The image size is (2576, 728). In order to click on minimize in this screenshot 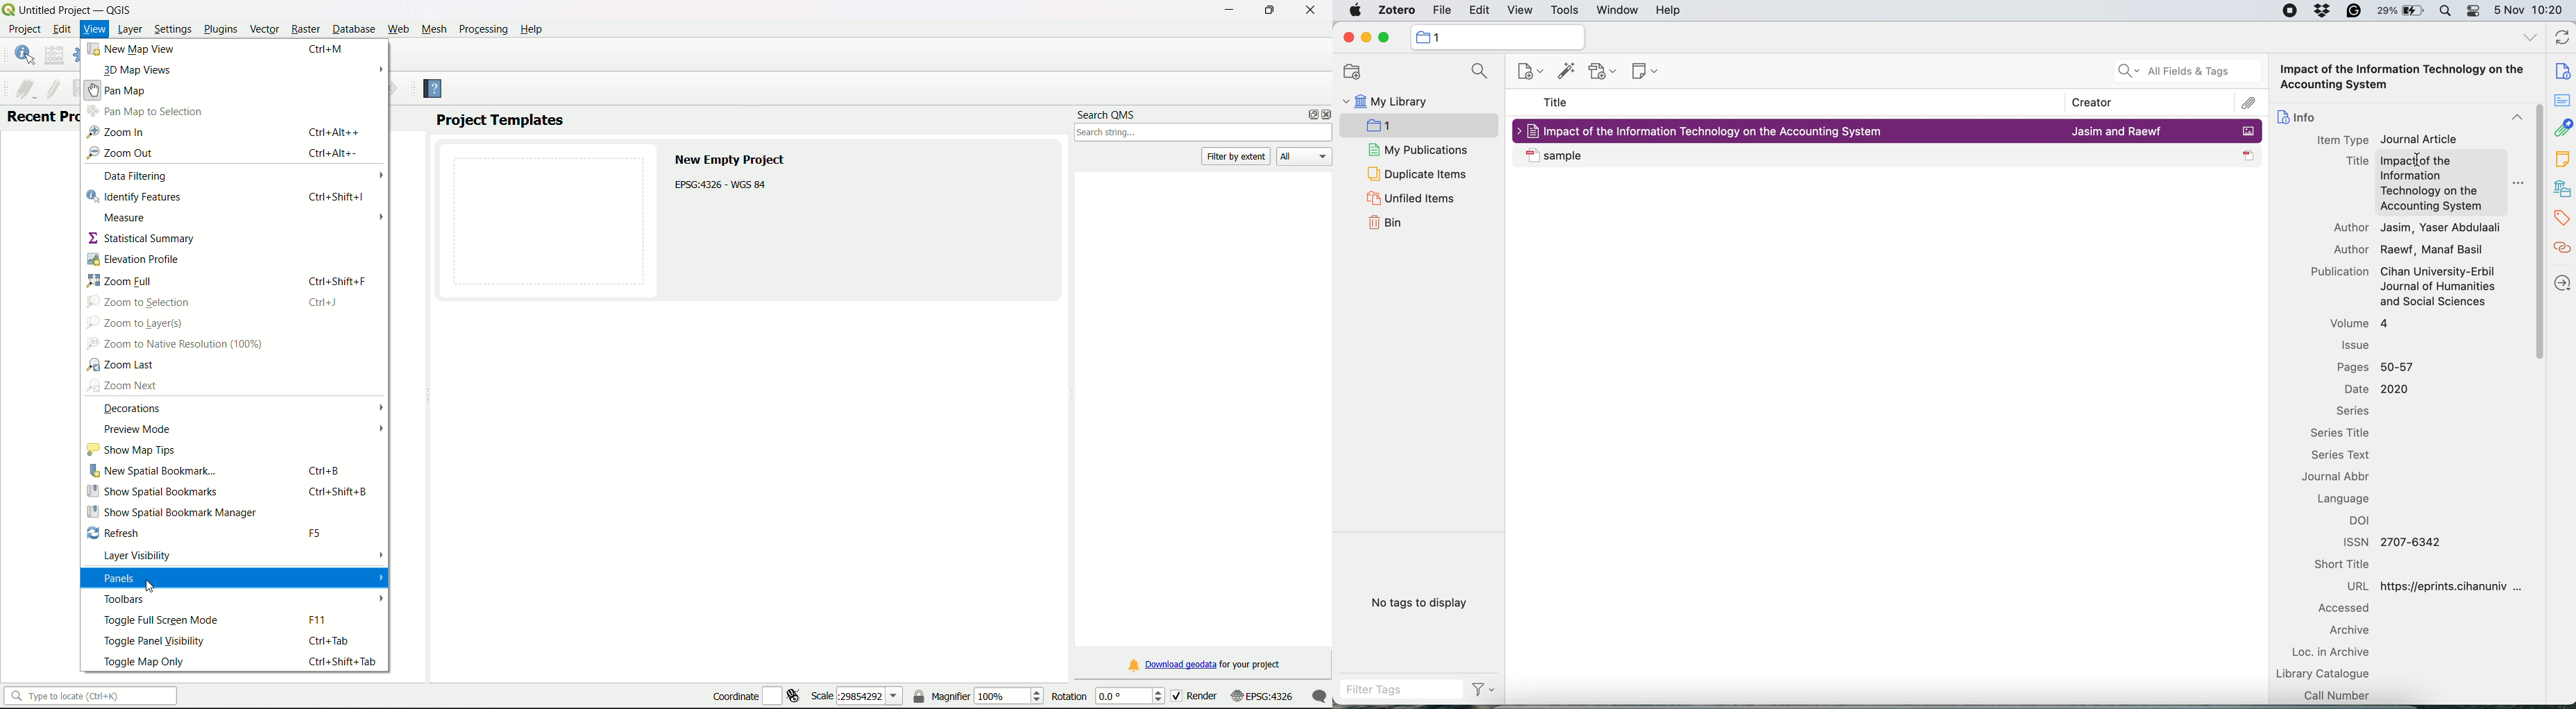, I will do `click(1227, 10)`.